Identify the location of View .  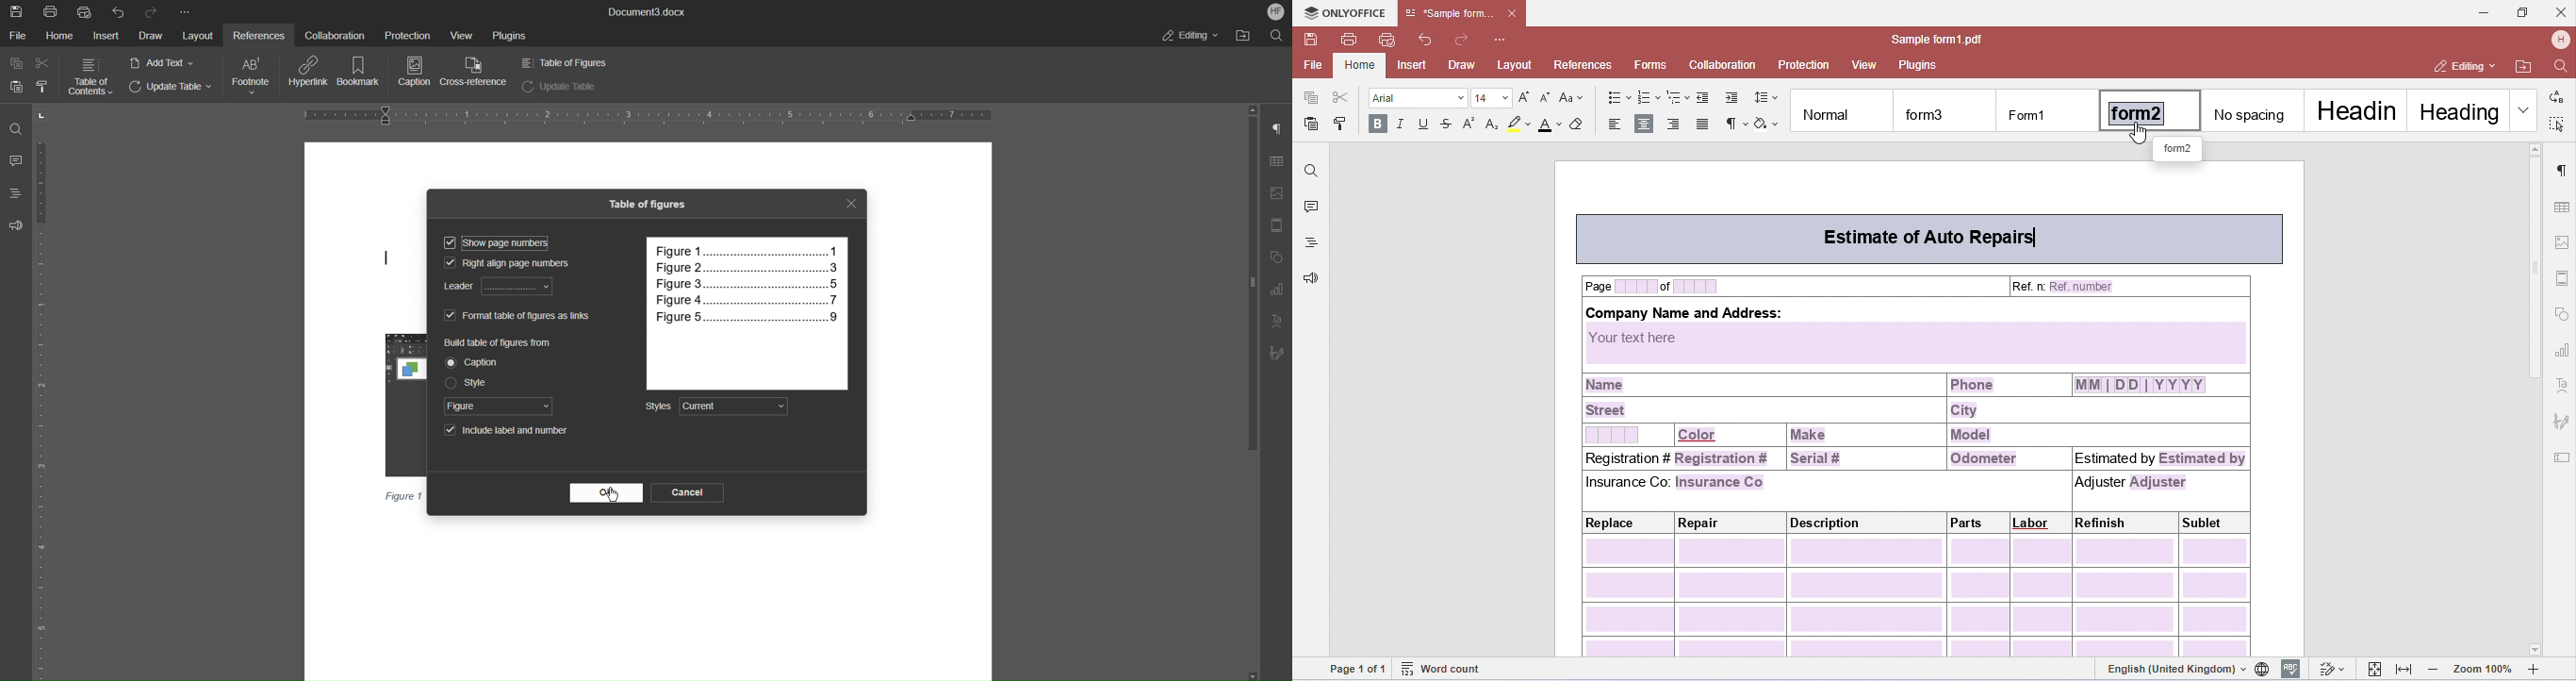
(457, 33).